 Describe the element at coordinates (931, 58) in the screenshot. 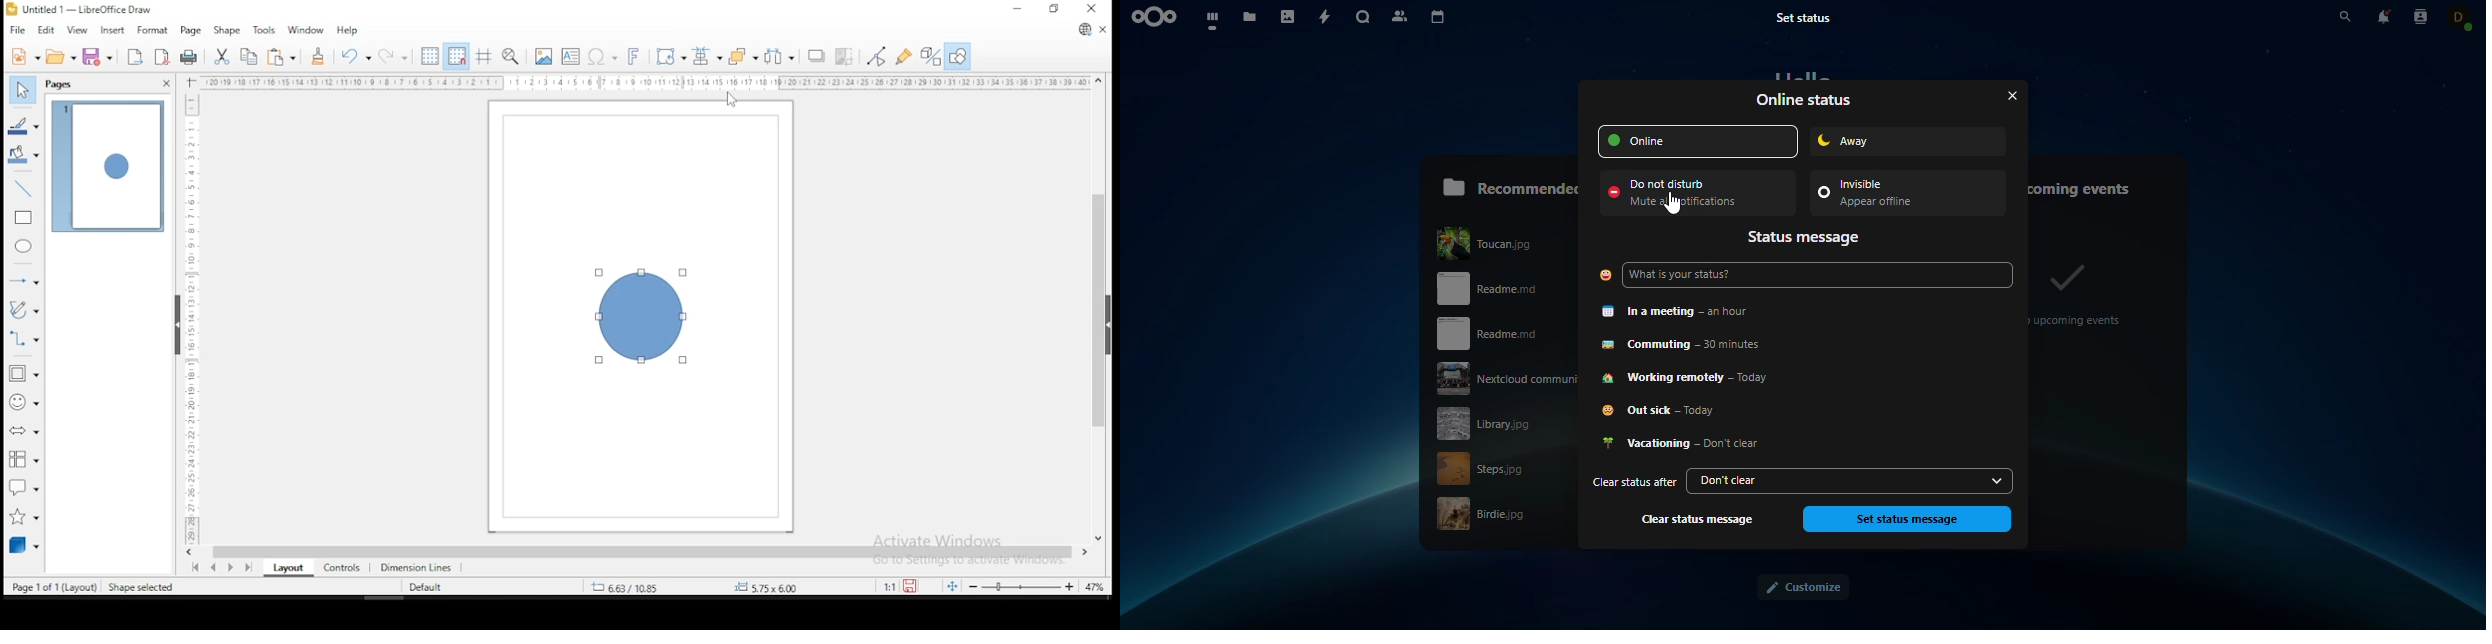

I see `toggle extrusions` at that location.